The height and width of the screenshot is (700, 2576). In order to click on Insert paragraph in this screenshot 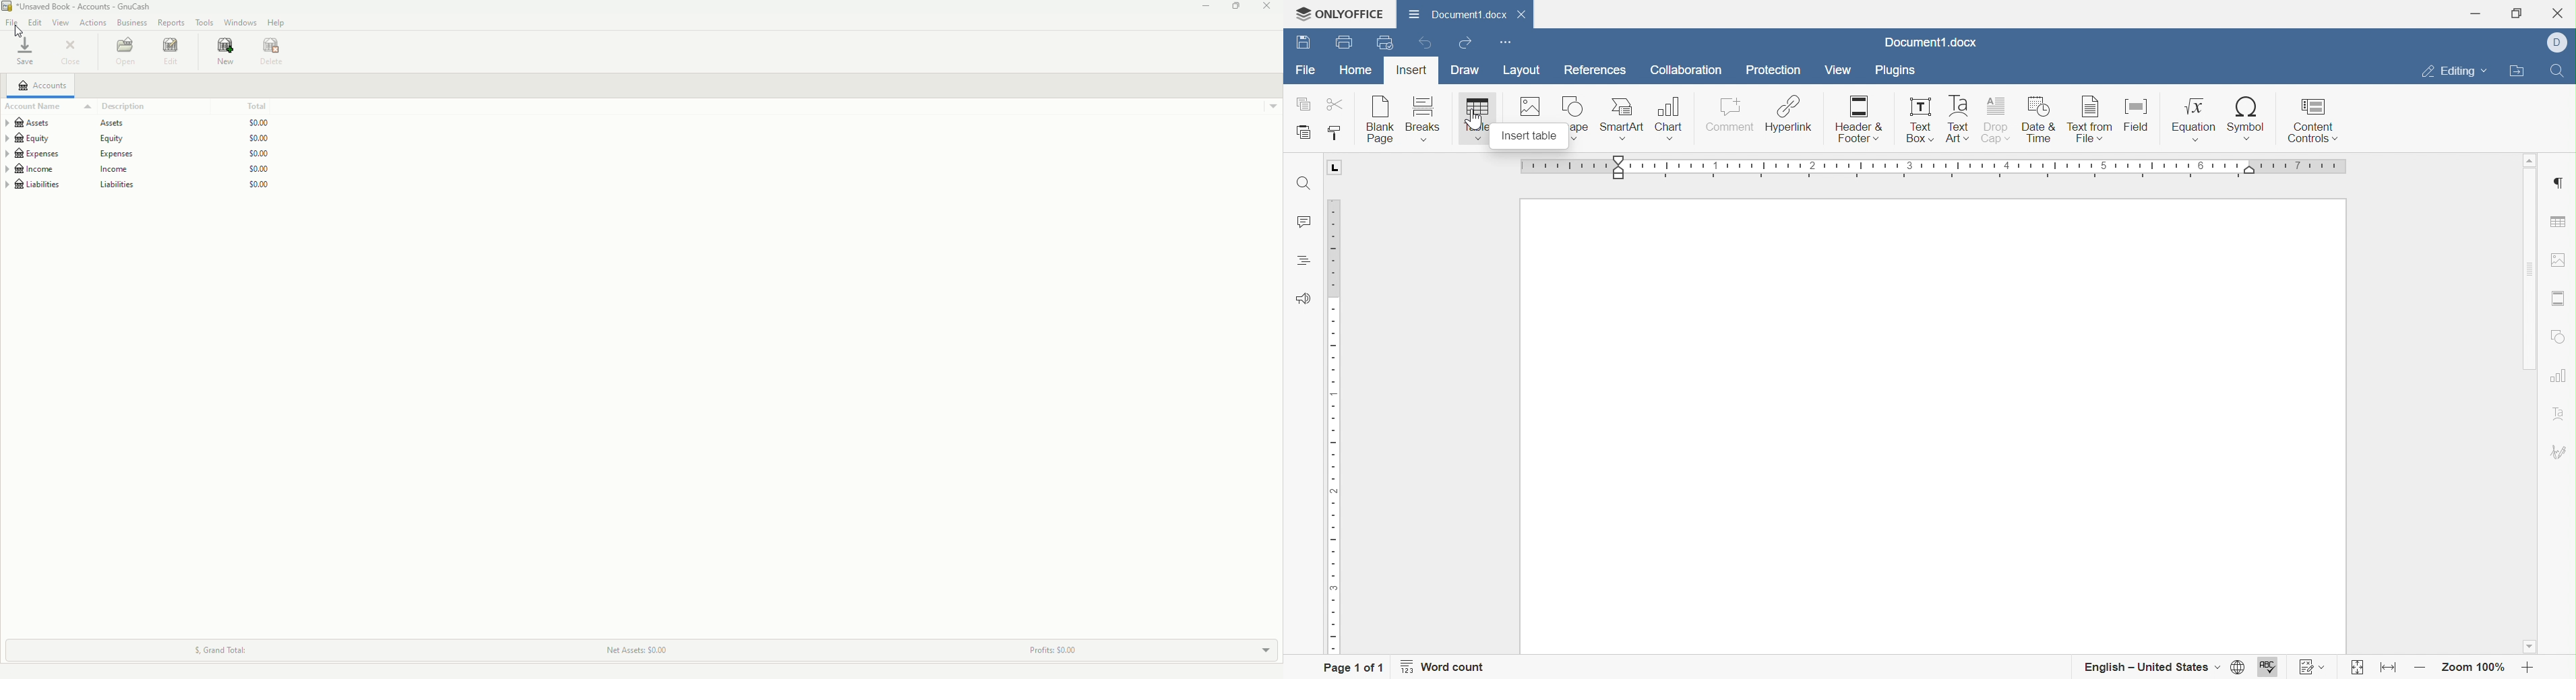, I will do `click(2556, 183)`.